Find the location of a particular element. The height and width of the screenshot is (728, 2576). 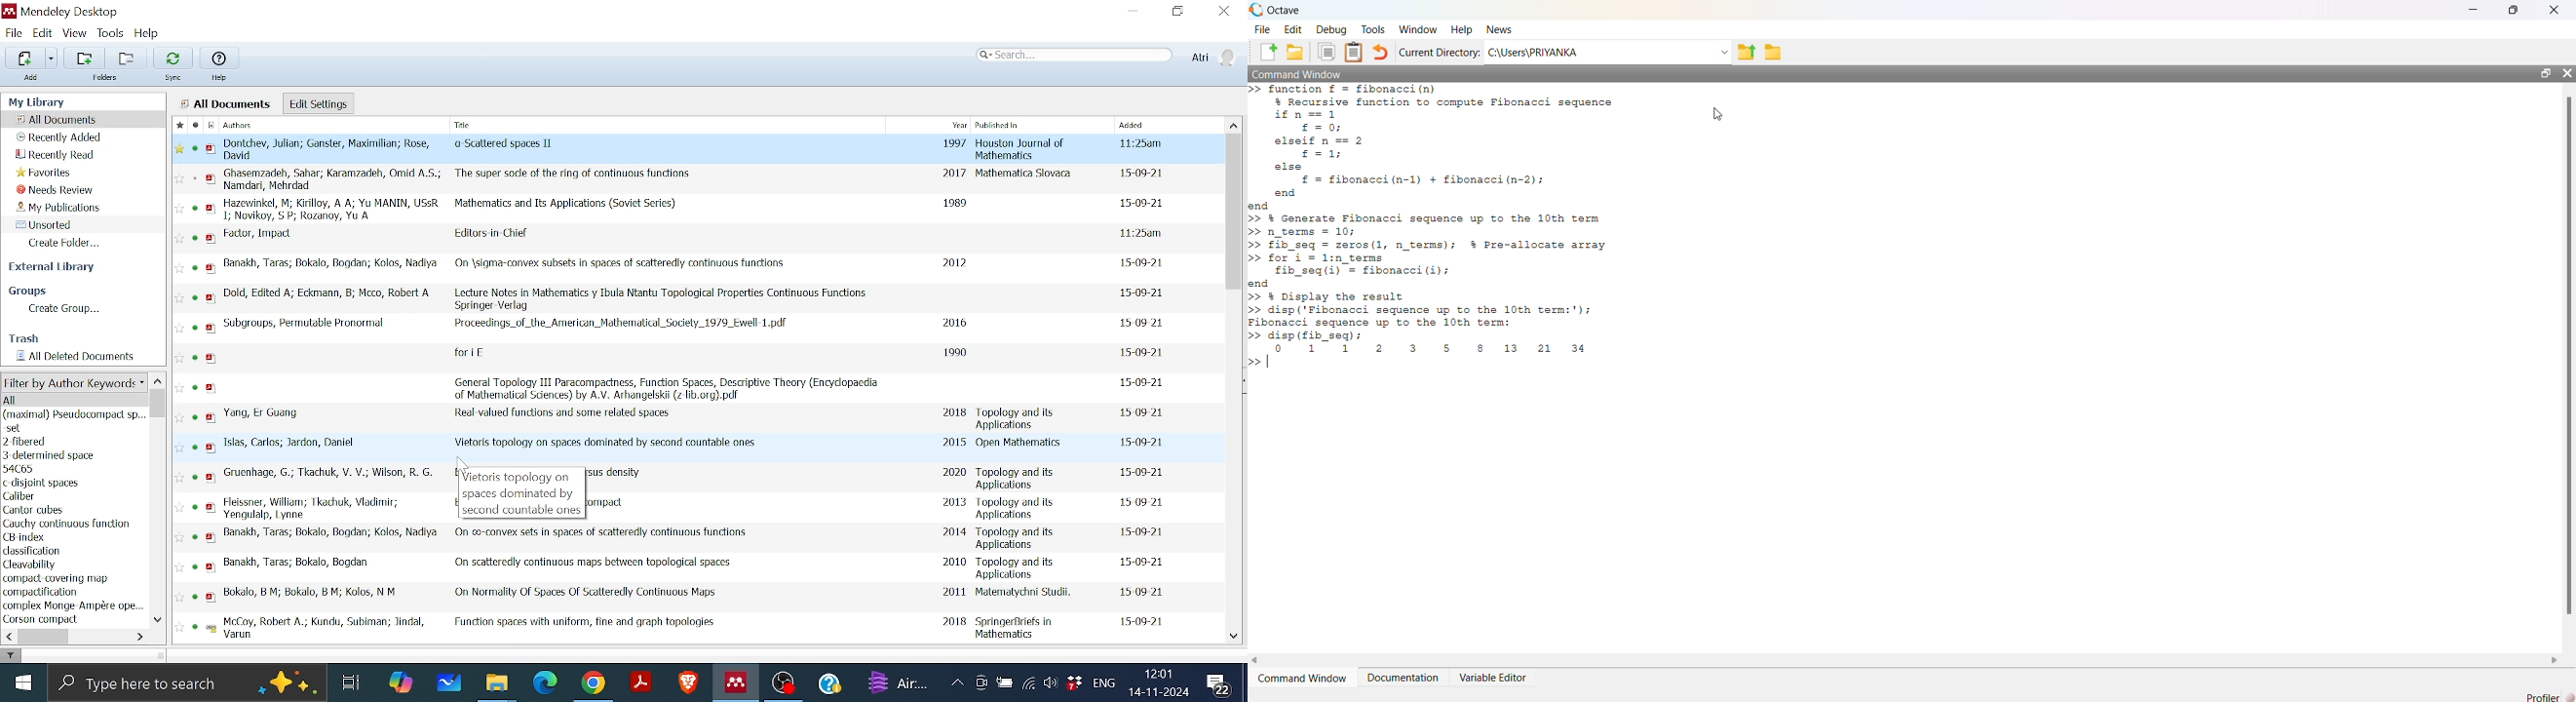

Help is located at coordinates (221, 78).